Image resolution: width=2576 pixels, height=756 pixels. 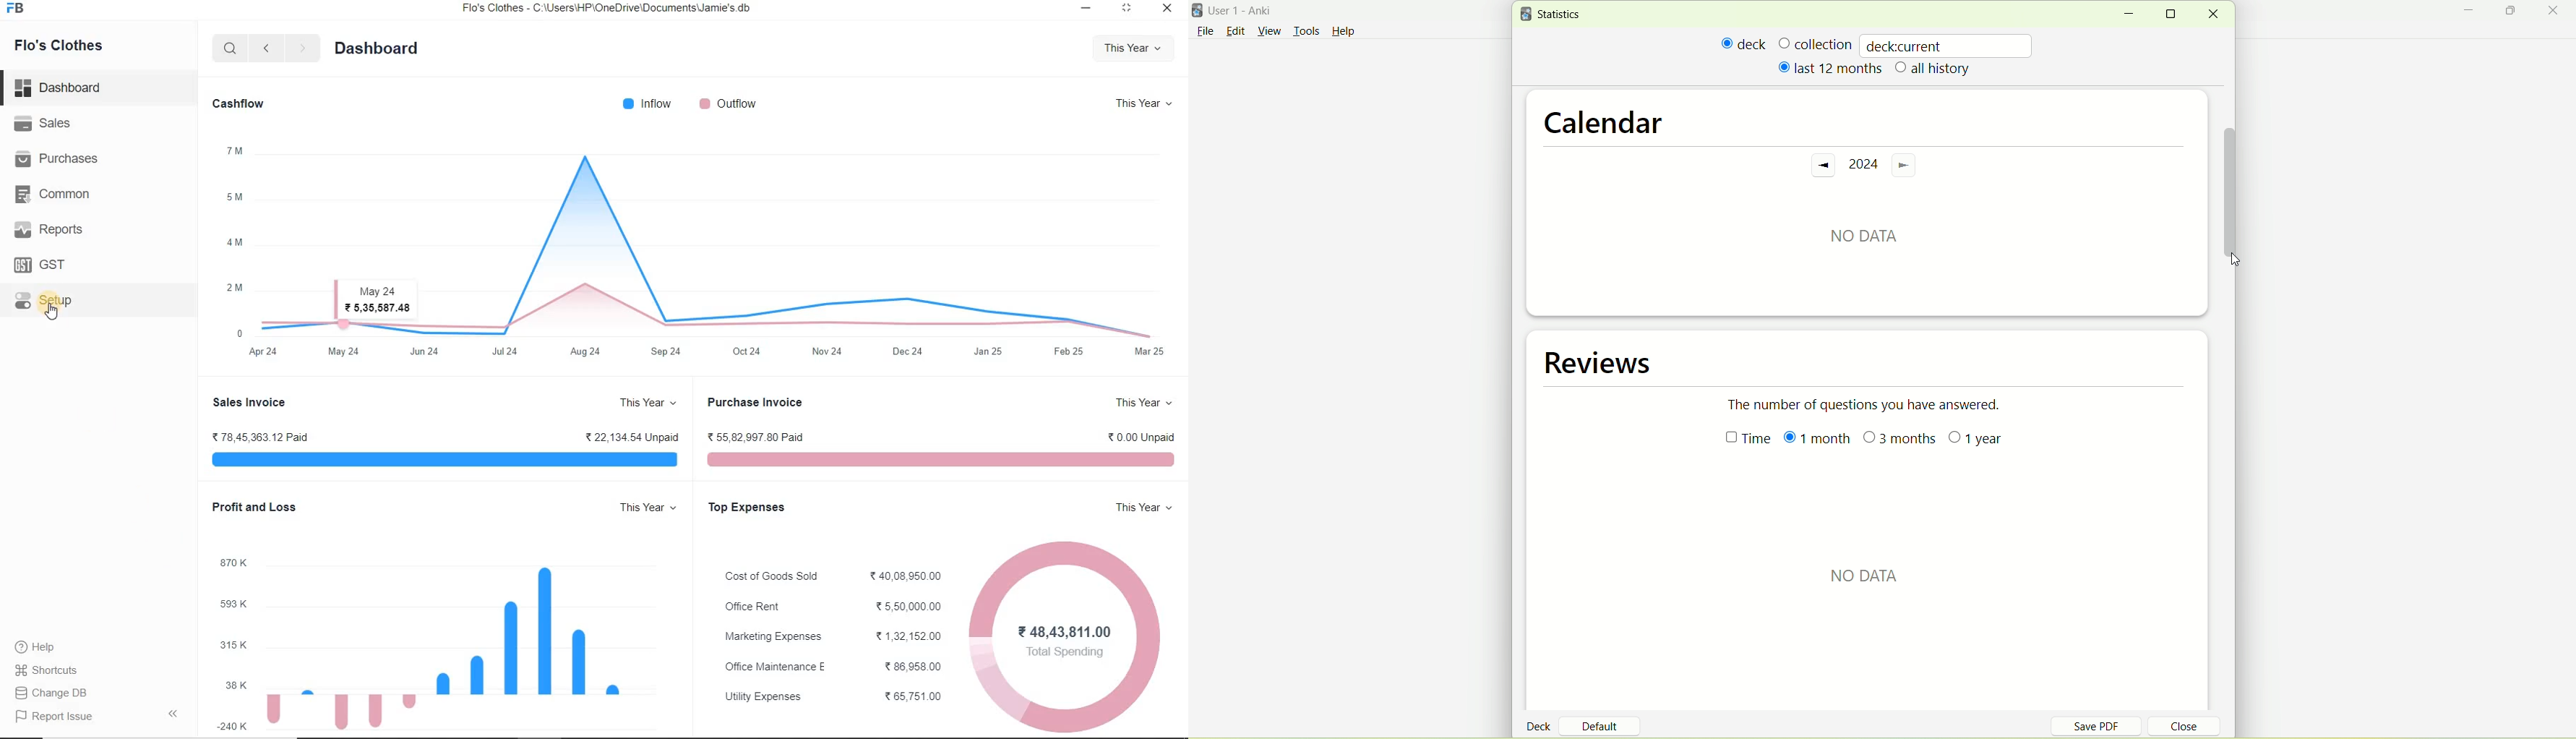 What do you see at coordinates (709, 355) in the screenshot?
I see `x-axis label ` at bounding box center [709, 355].